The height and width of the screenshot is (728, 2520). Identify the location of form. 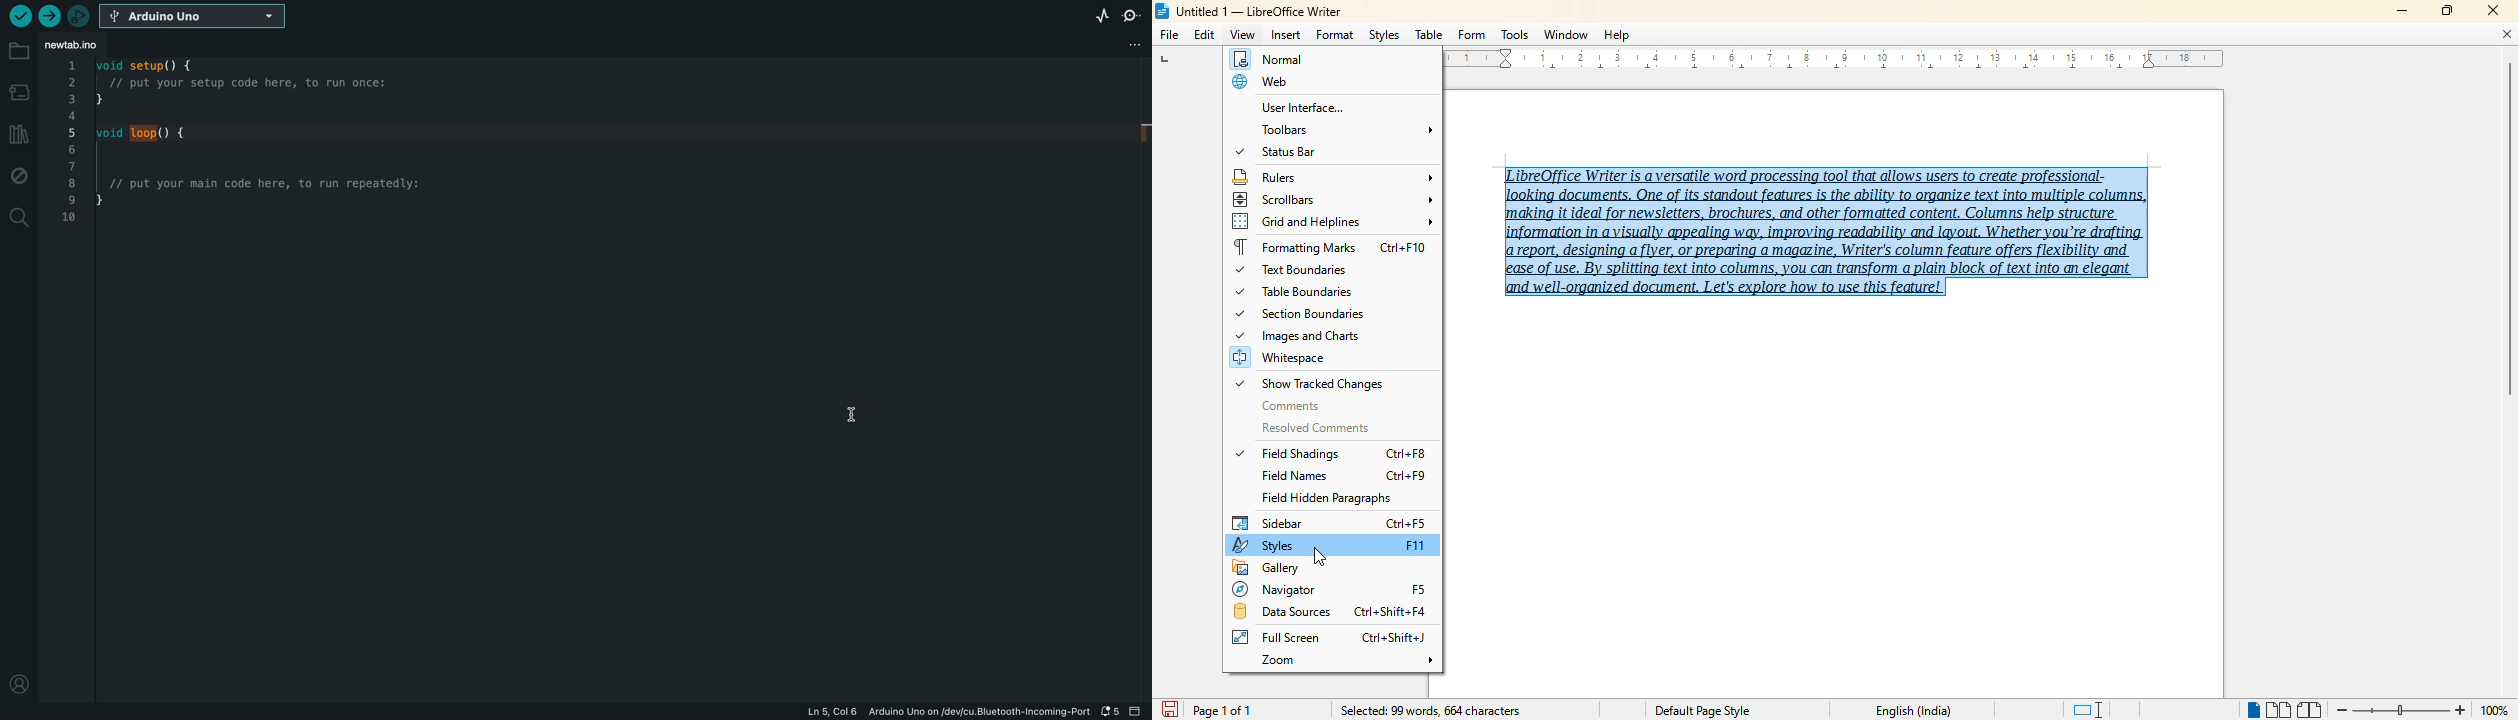
(1472, 34).